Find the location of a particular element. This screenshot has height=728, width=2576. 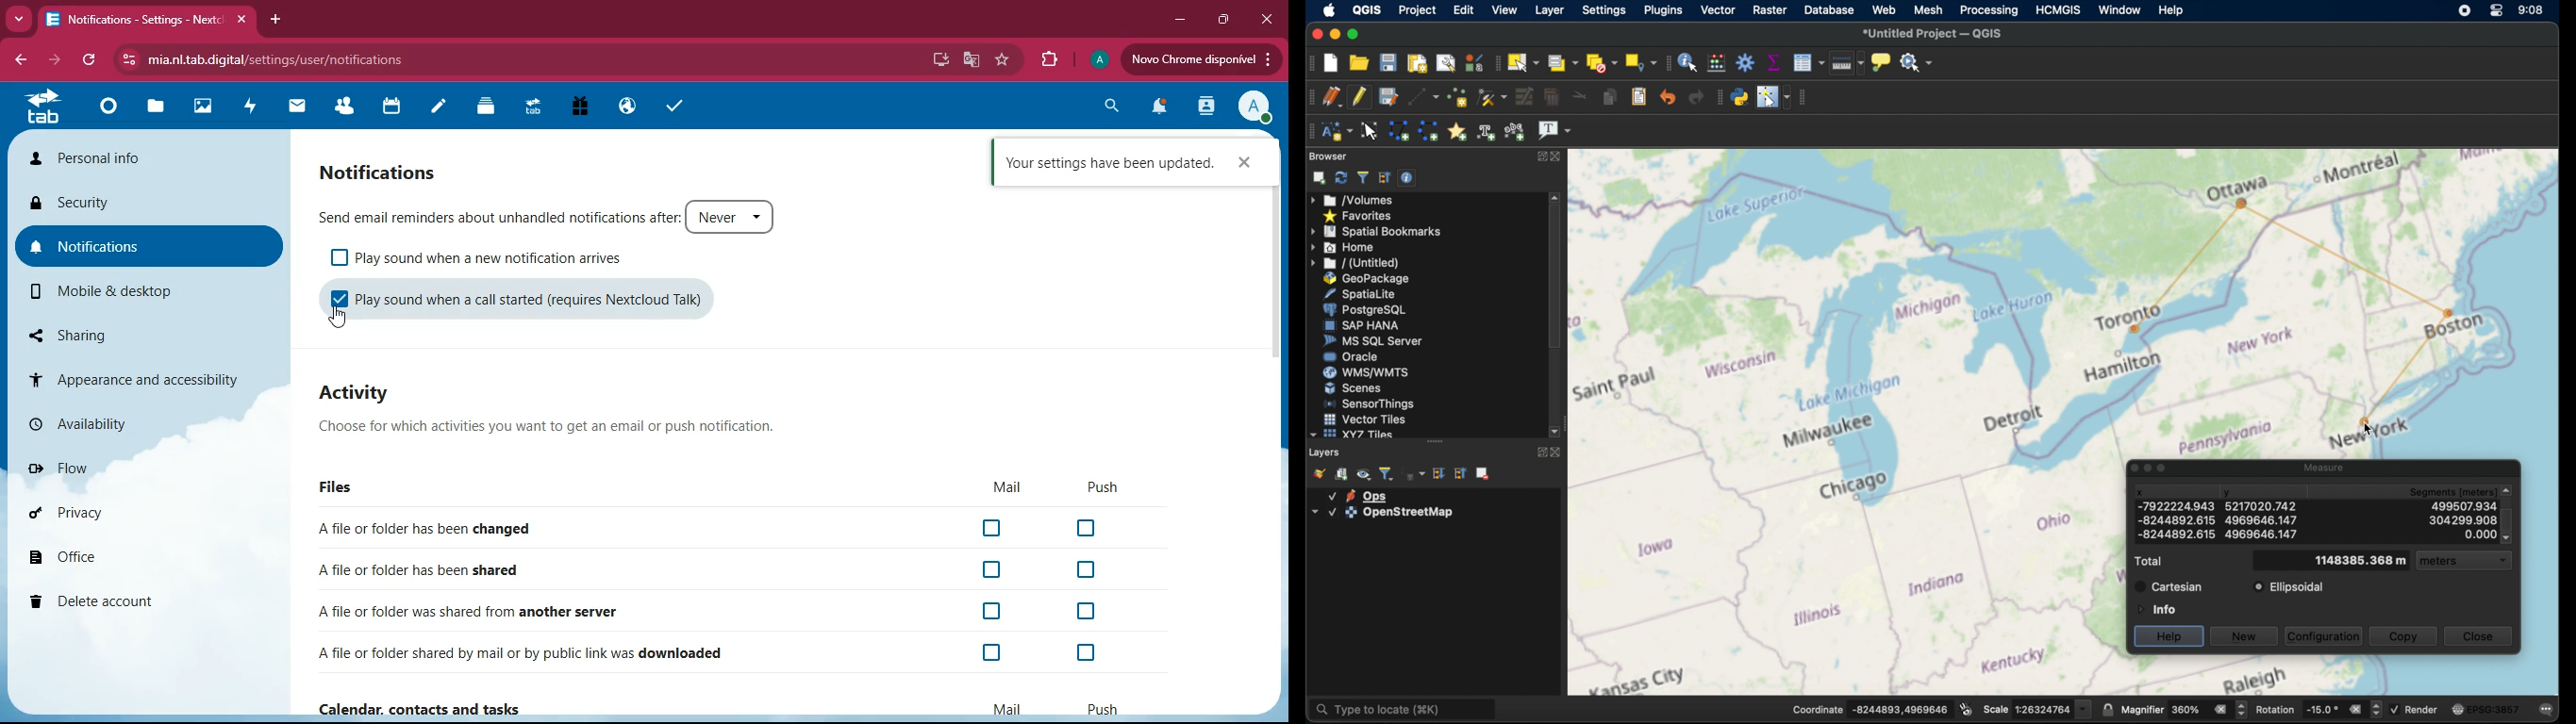

close is located at coordinates (1316, 32).